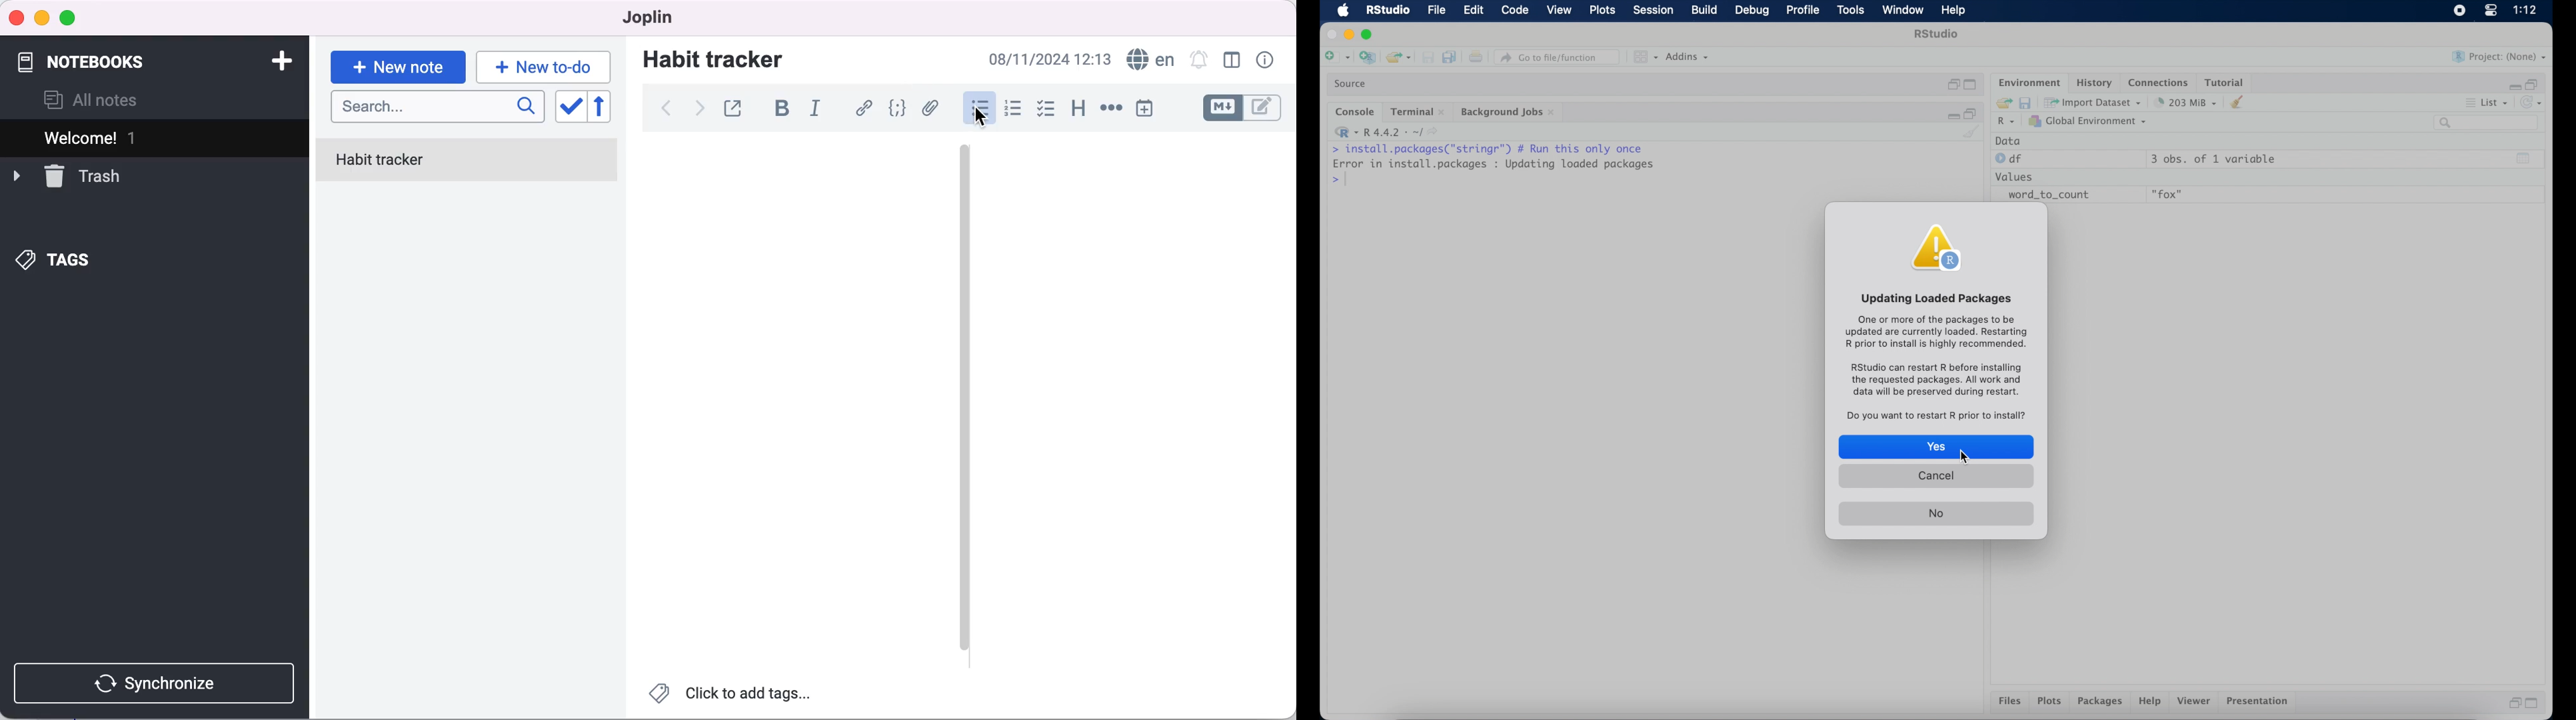 This screenshot has height=728, width=2576. I want to click on view, so click(1559, 11).